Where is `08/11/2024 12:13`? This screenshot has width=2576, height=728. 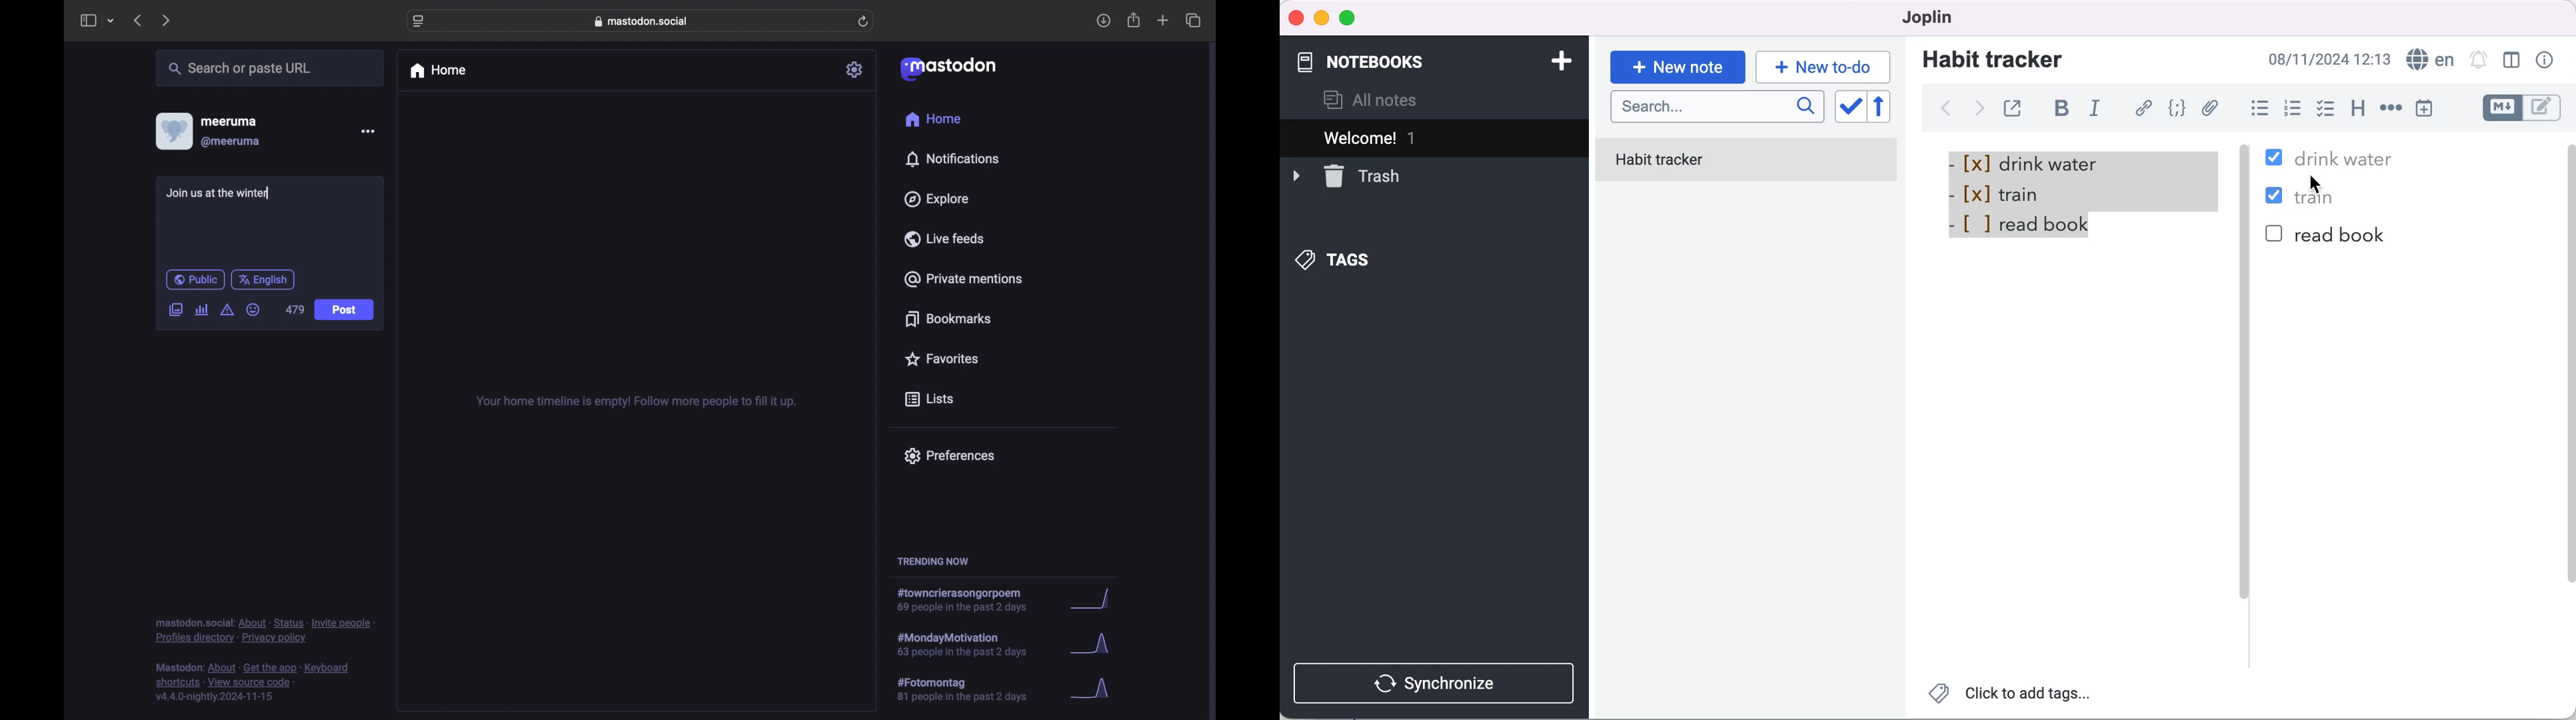 08/11/2024 12:13 is located at coordinates (2326, 59).